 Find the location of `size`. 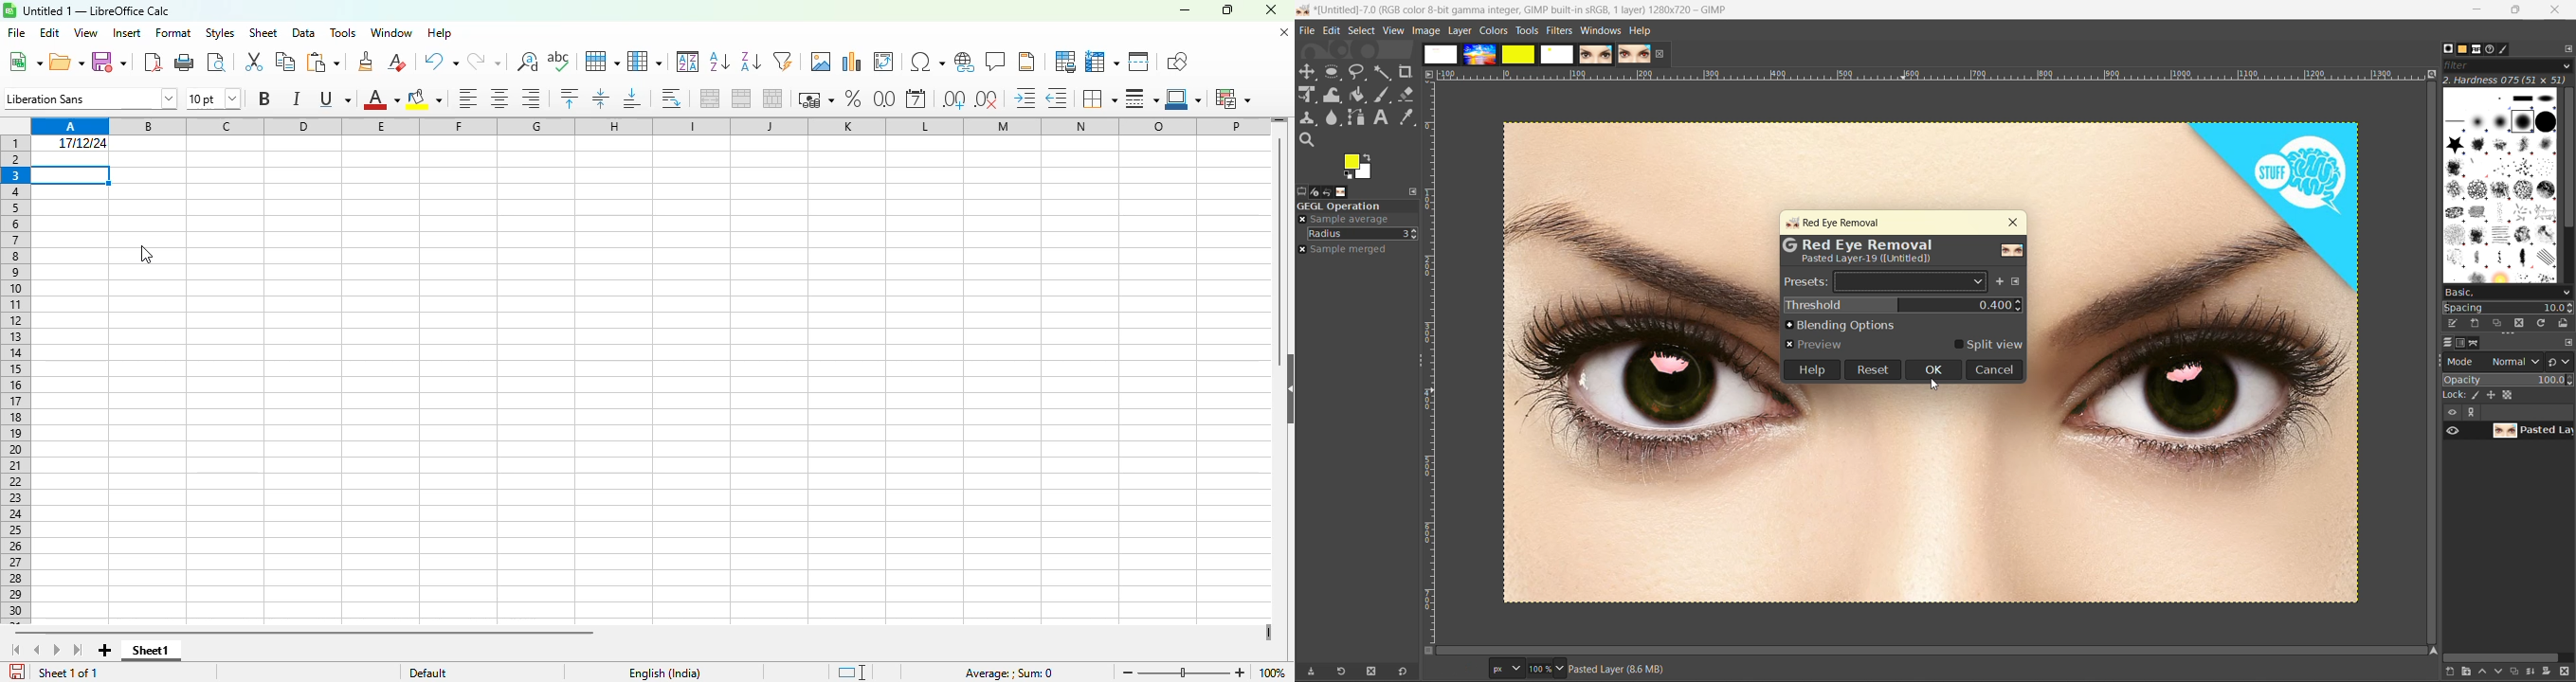

size is located at coordinates (2511, 394).